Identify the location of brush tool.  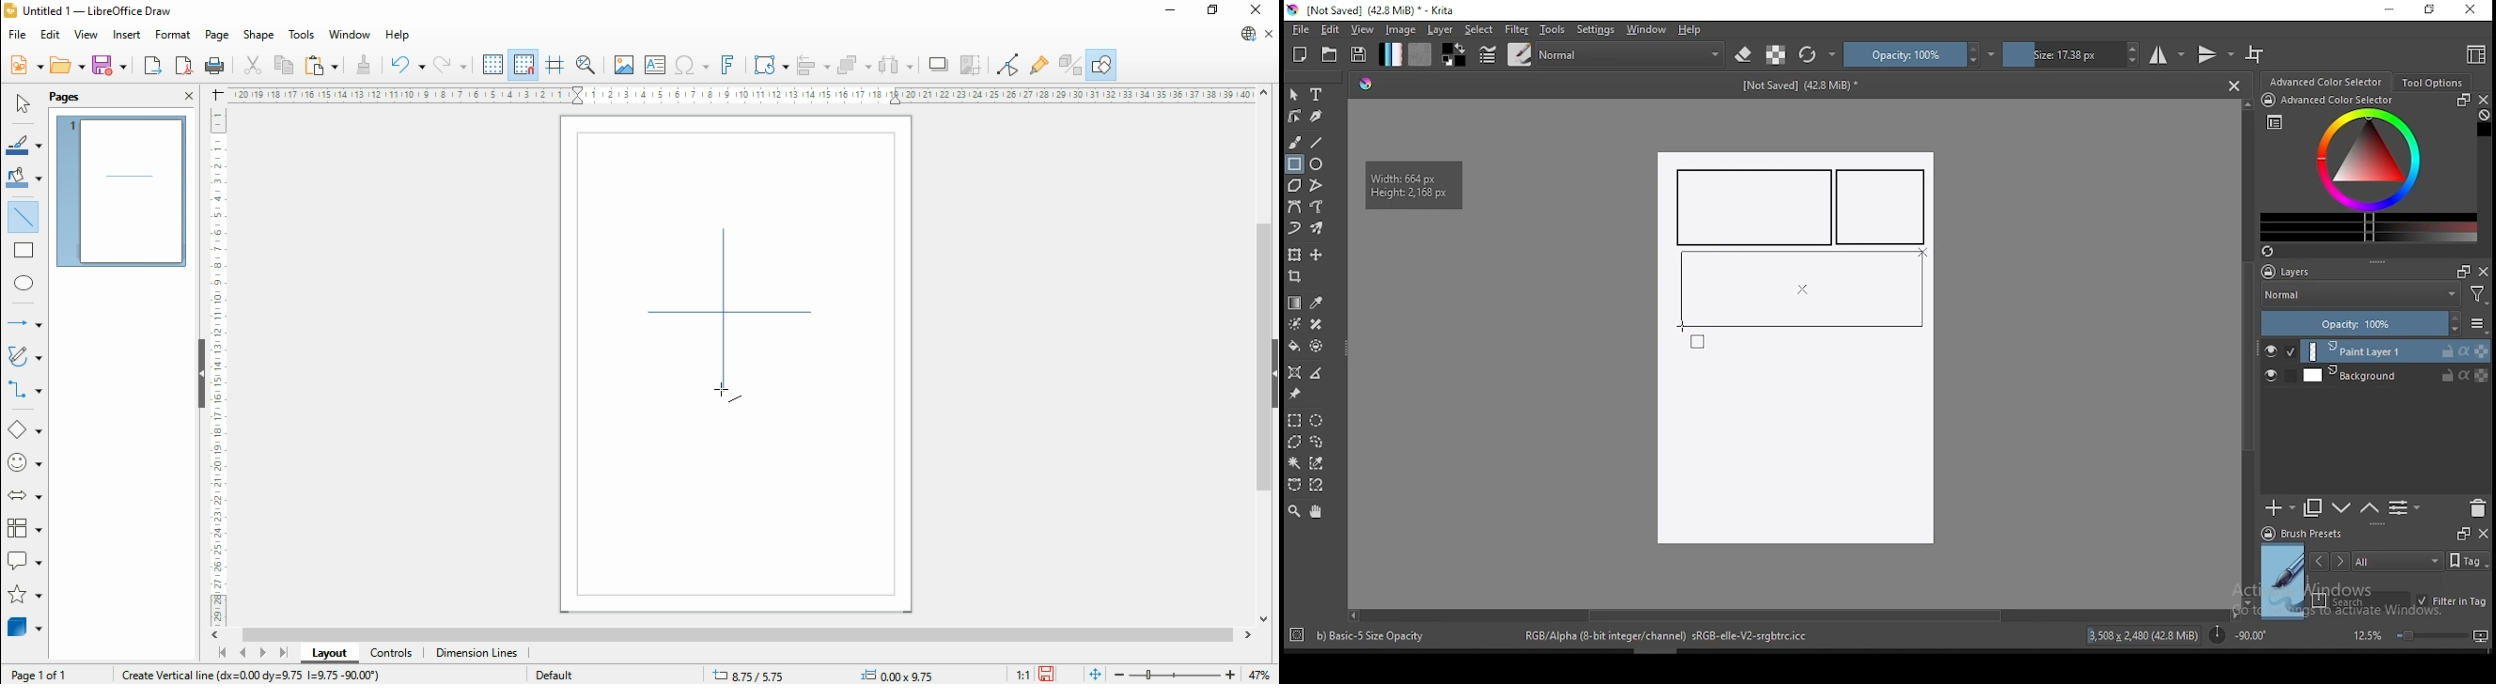
(1296, 142).